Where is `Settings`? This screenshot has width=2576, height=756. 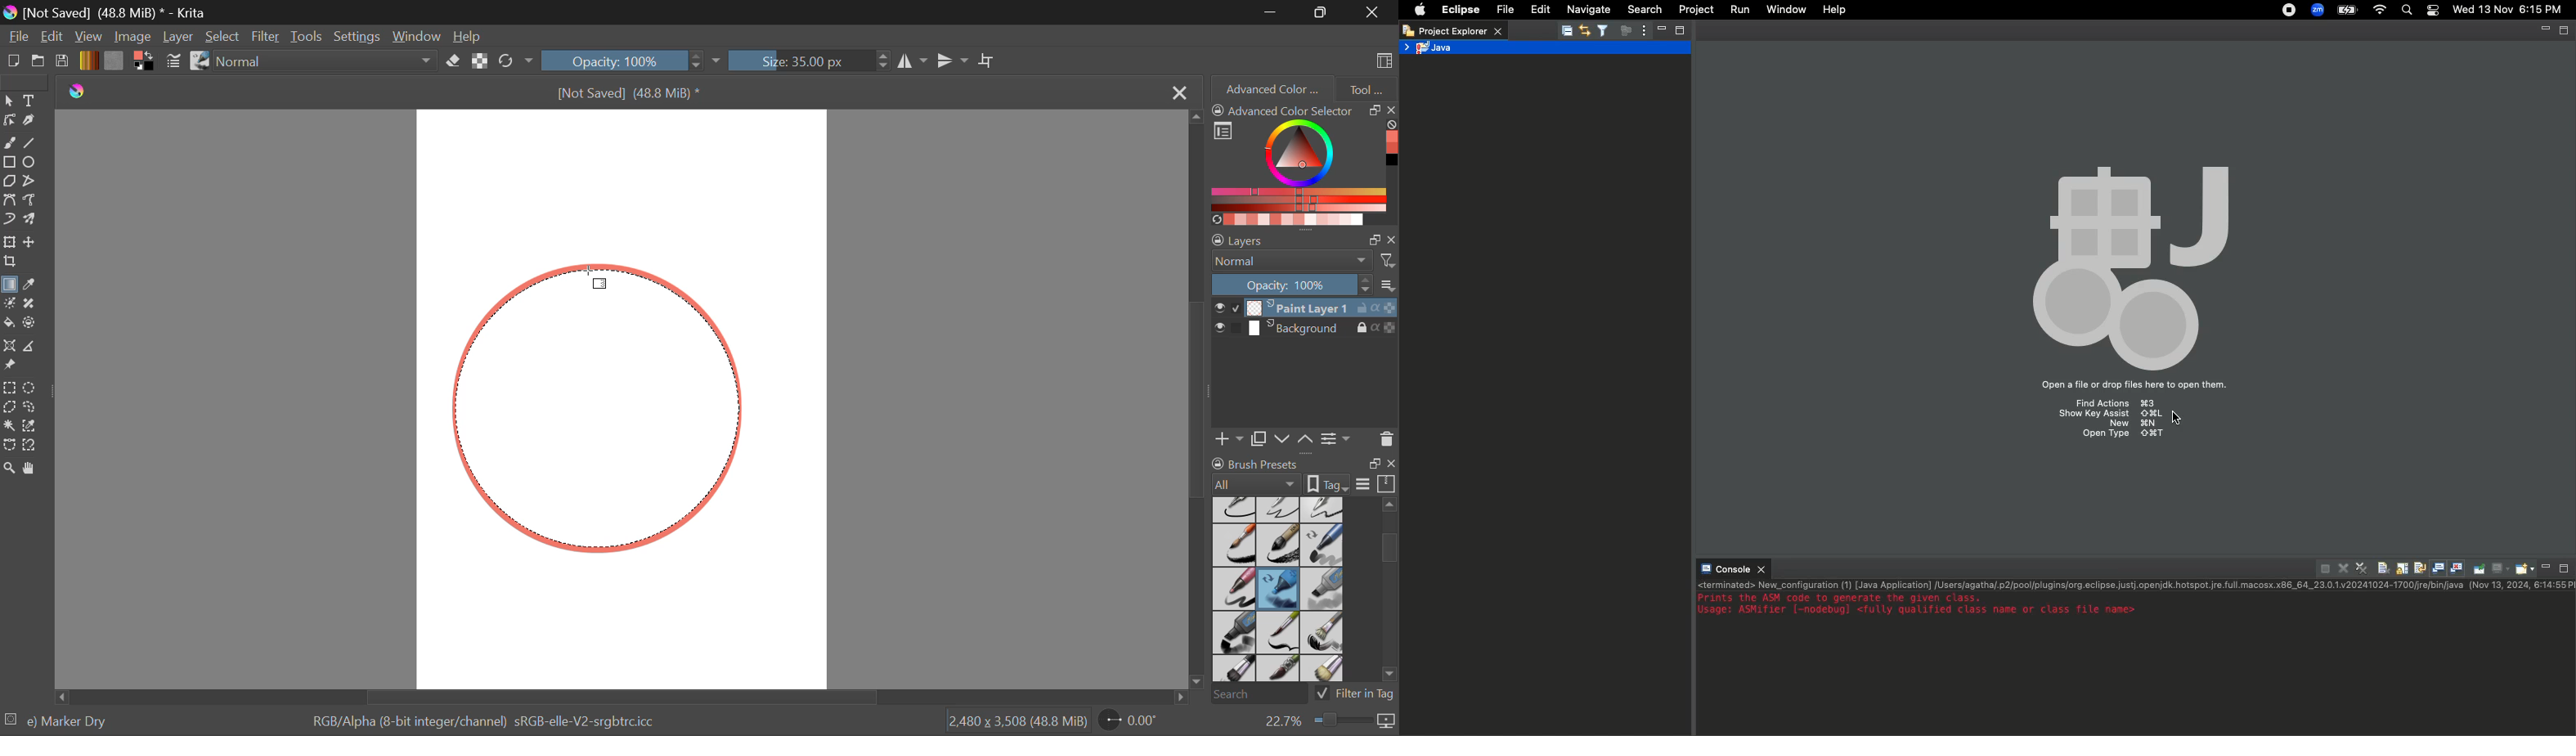 Settings is located at coordinates (1336, 438).